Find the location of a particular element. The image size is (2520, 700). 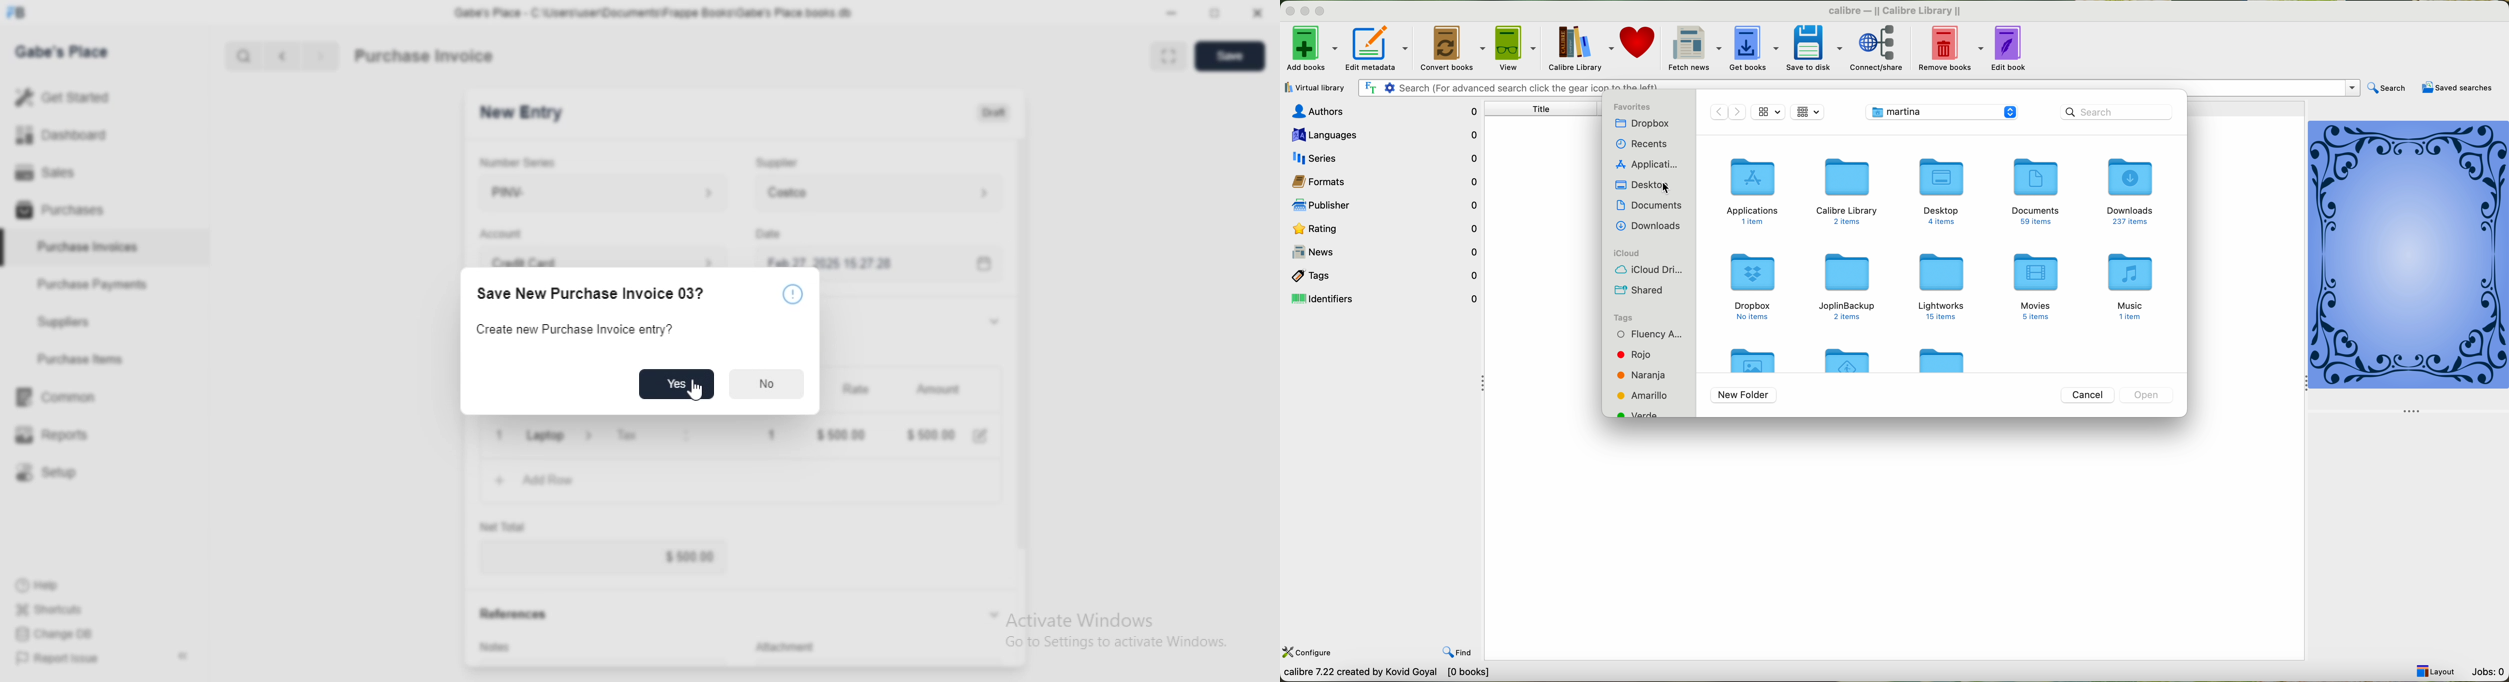

Get Started is located at coordinates (104, 97).